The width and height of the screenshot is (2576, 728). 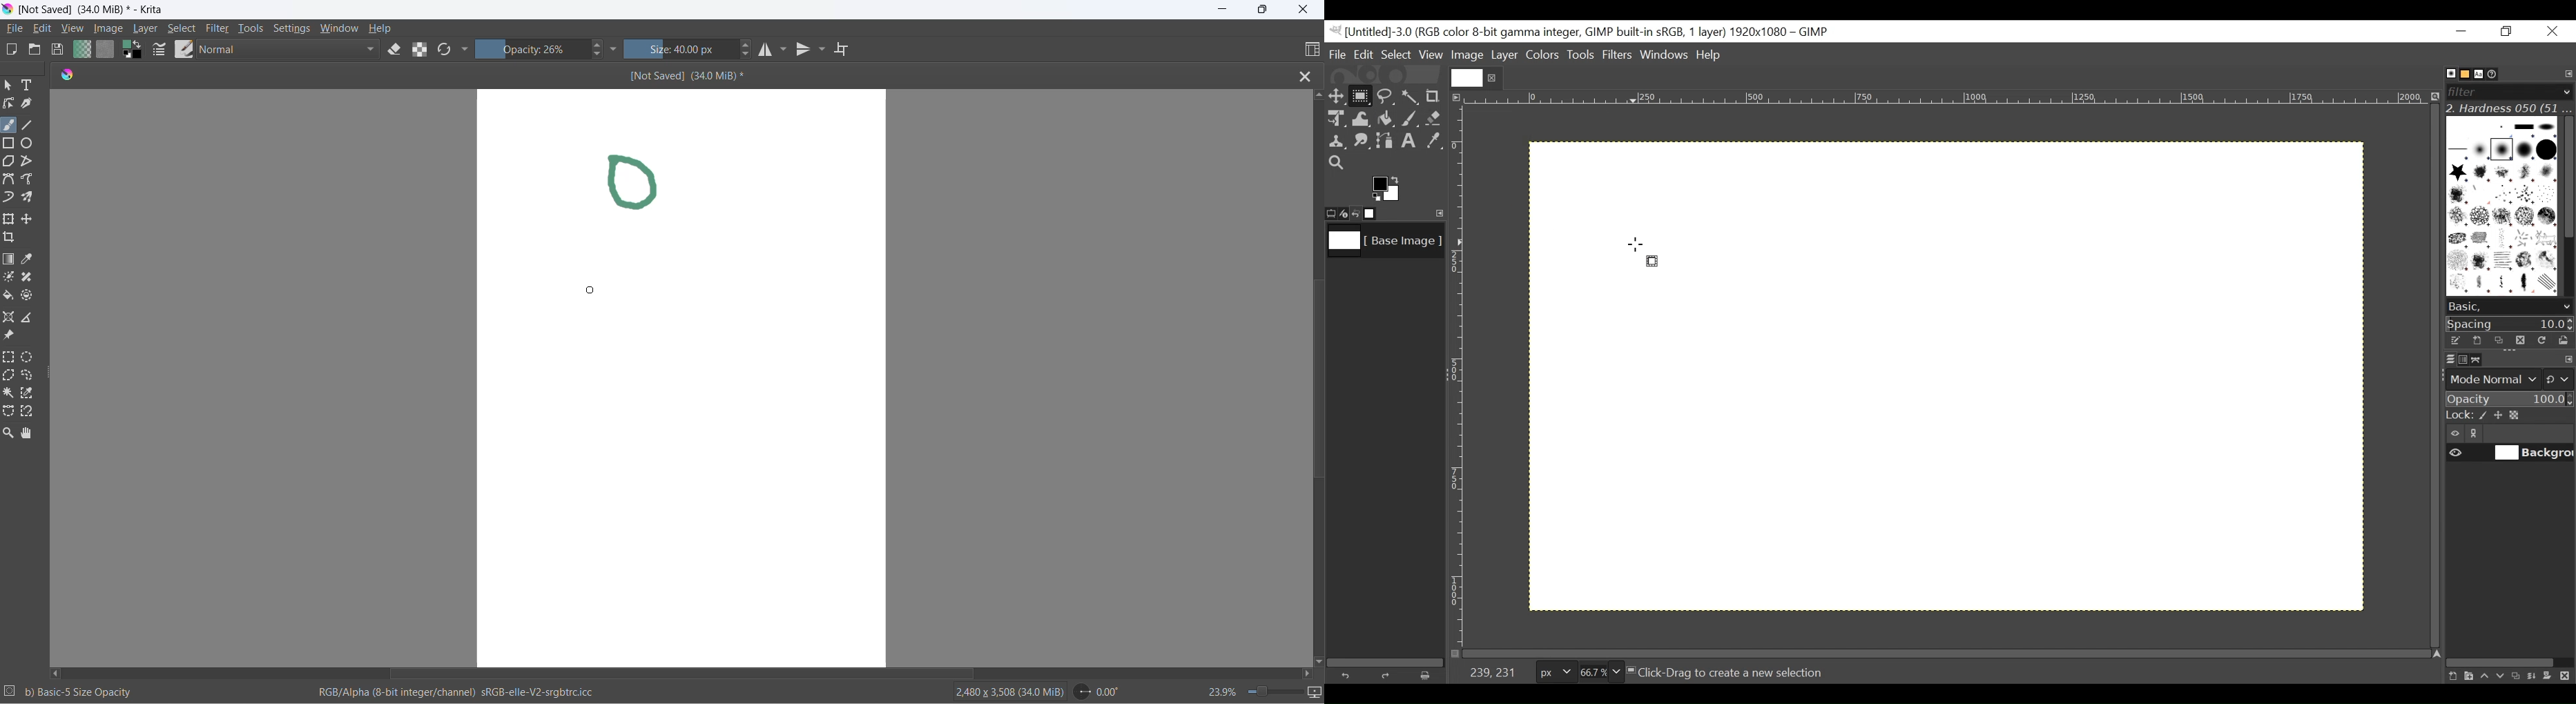 I want to click on Create a new brush , so click(x=2476, y=340).